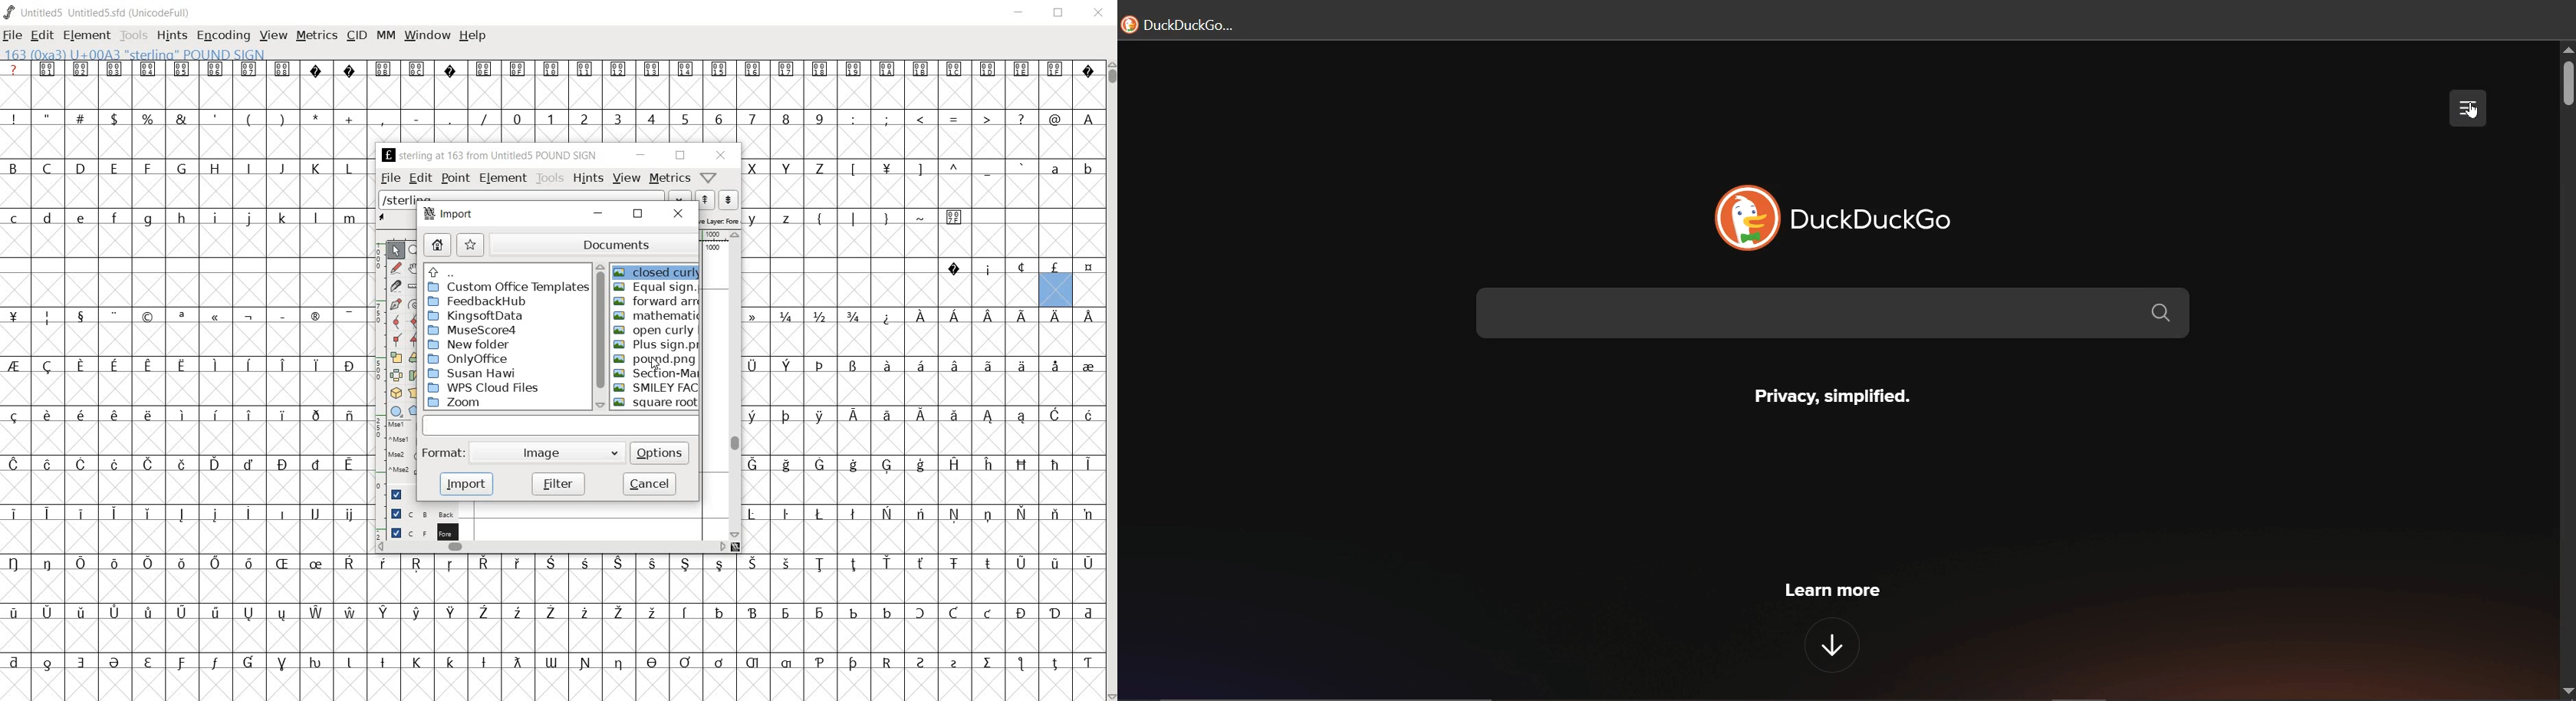  I want to click on Symbol, so click(754, 664).